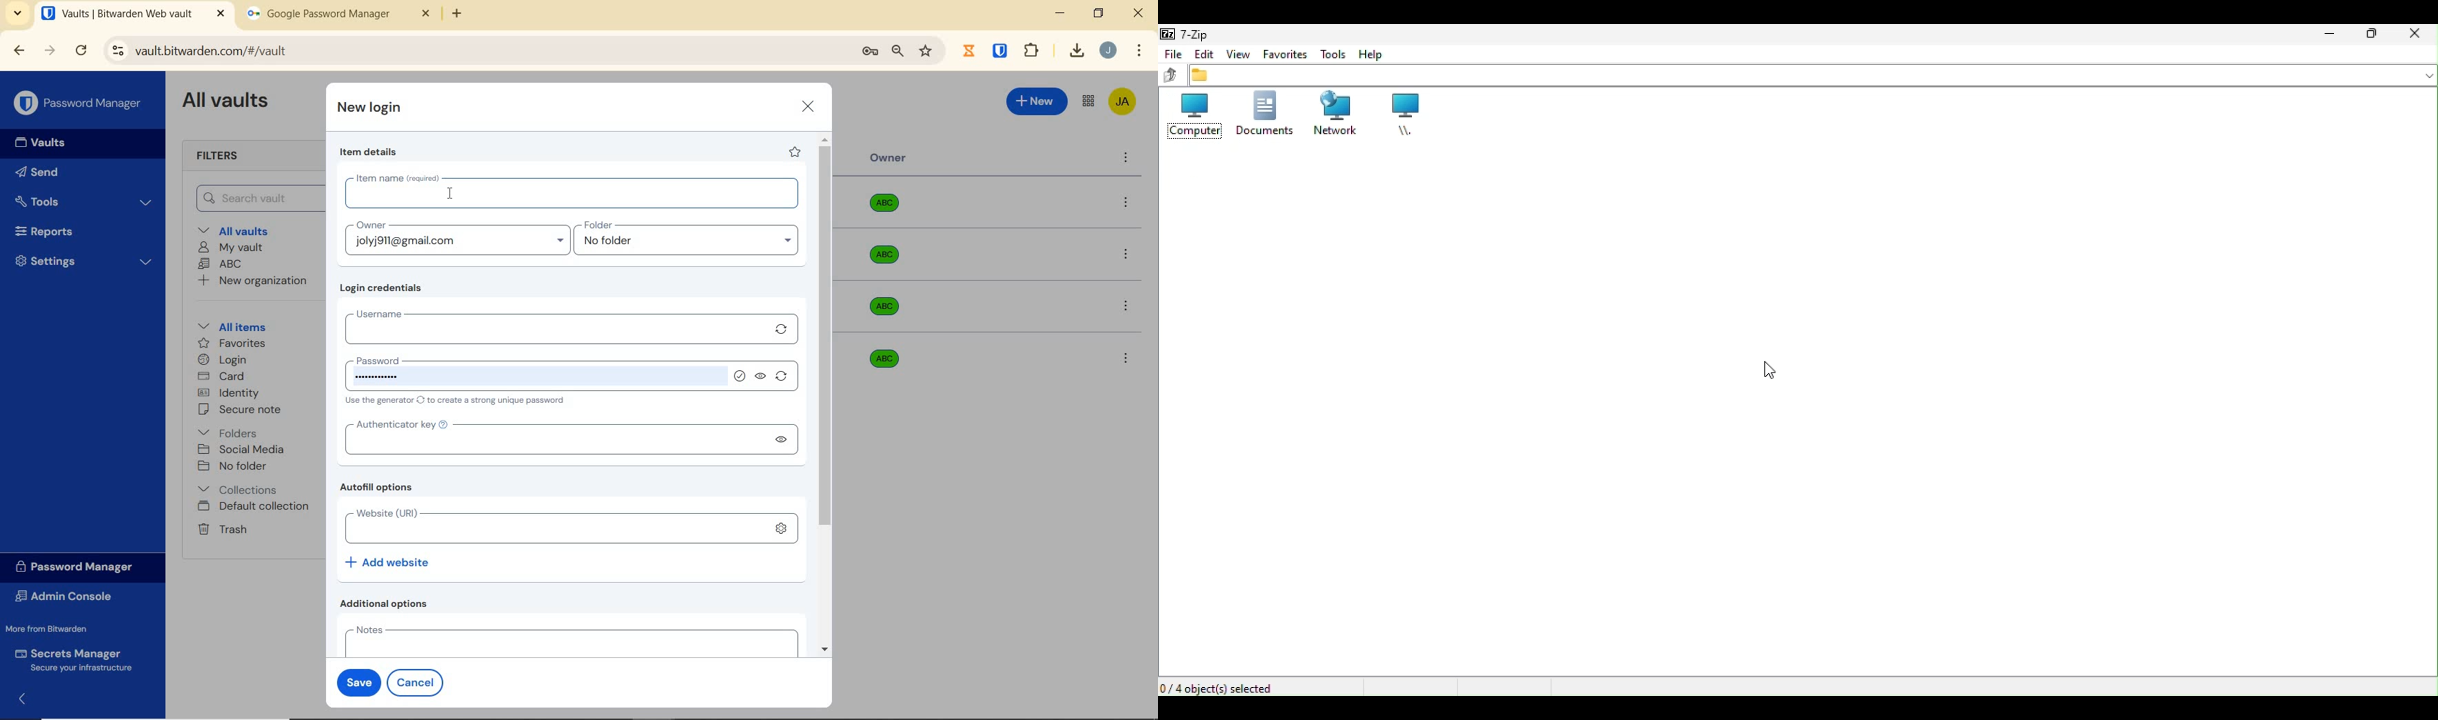 Image resolution: width=2464 pixels, height=728 pixels. I want to click on dditional options, so click(388, 603).